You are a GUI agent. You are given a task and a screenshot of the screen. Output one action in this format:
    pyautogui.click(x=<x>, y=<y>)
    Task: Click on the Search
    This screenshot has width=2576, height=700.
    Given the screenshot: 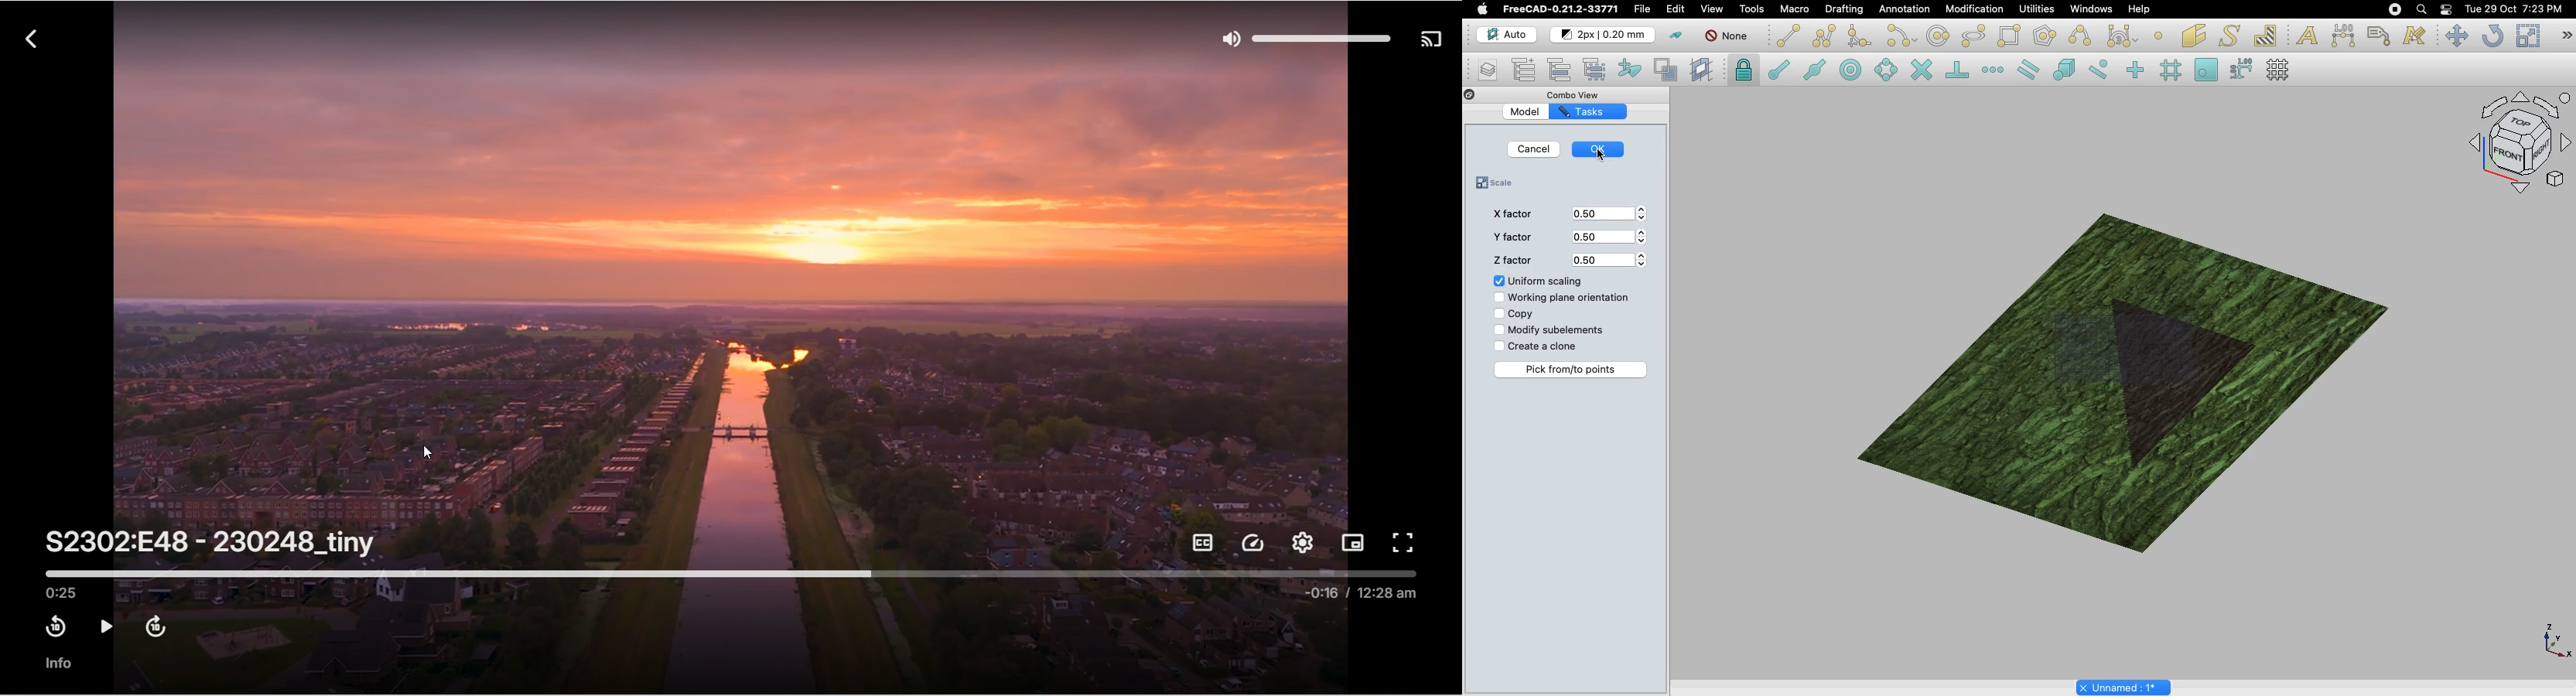 What is the action you would take?
    pyautogui.click(x=2421, y=9)
    